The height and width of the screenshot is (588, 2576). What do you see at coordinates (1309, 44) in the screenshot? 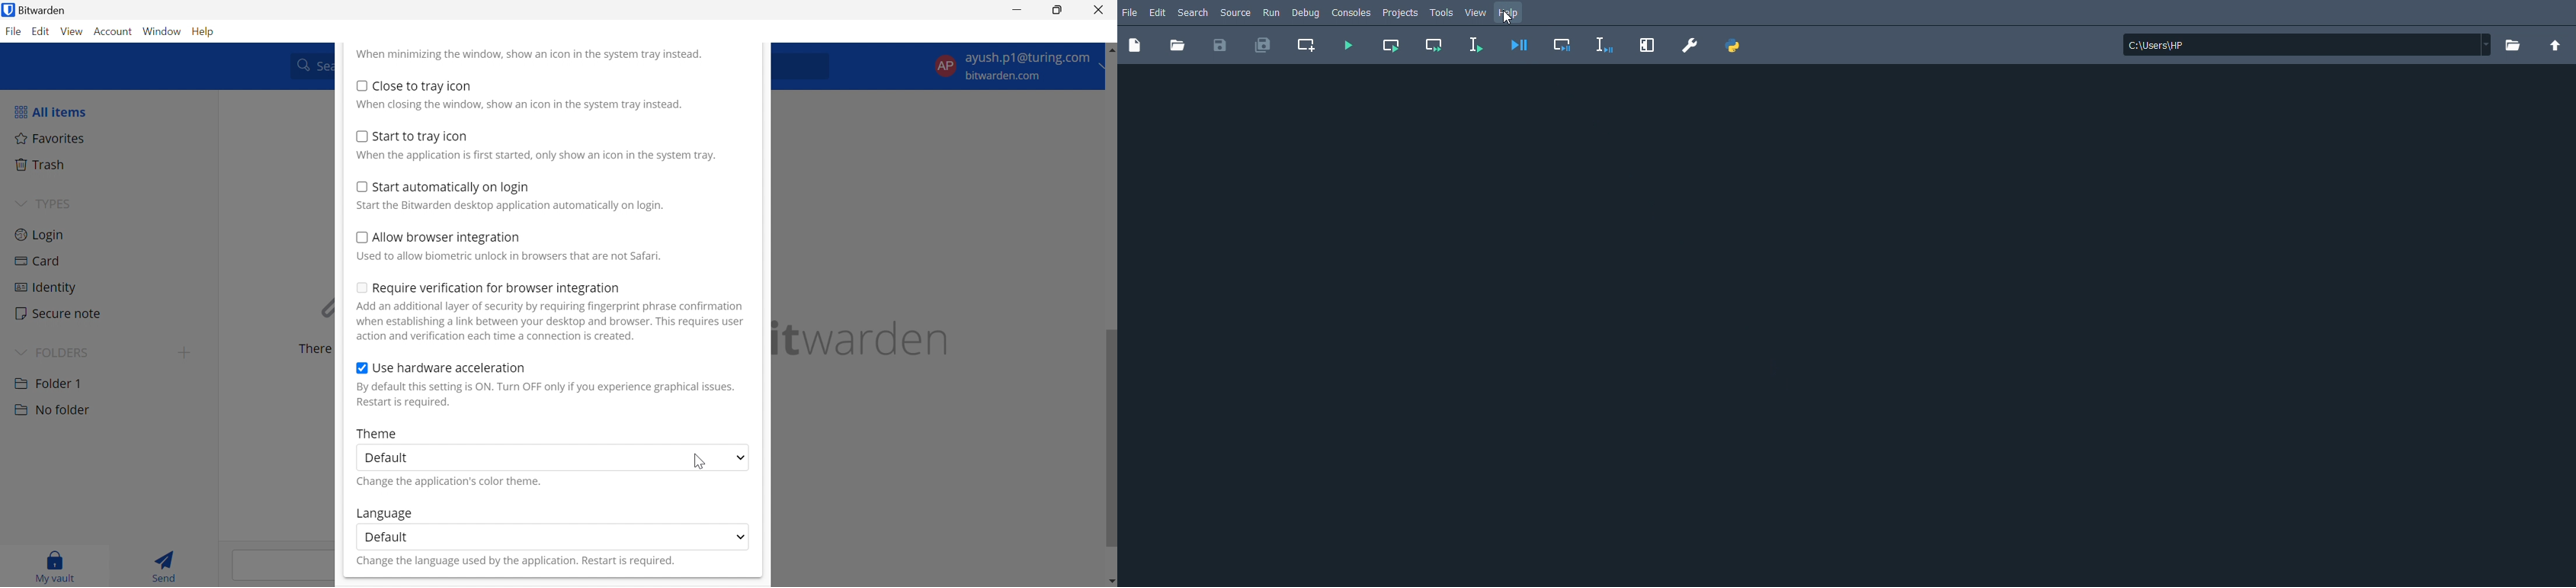
I see `Create new cell at the current line` at bounding box center [1309, 44].